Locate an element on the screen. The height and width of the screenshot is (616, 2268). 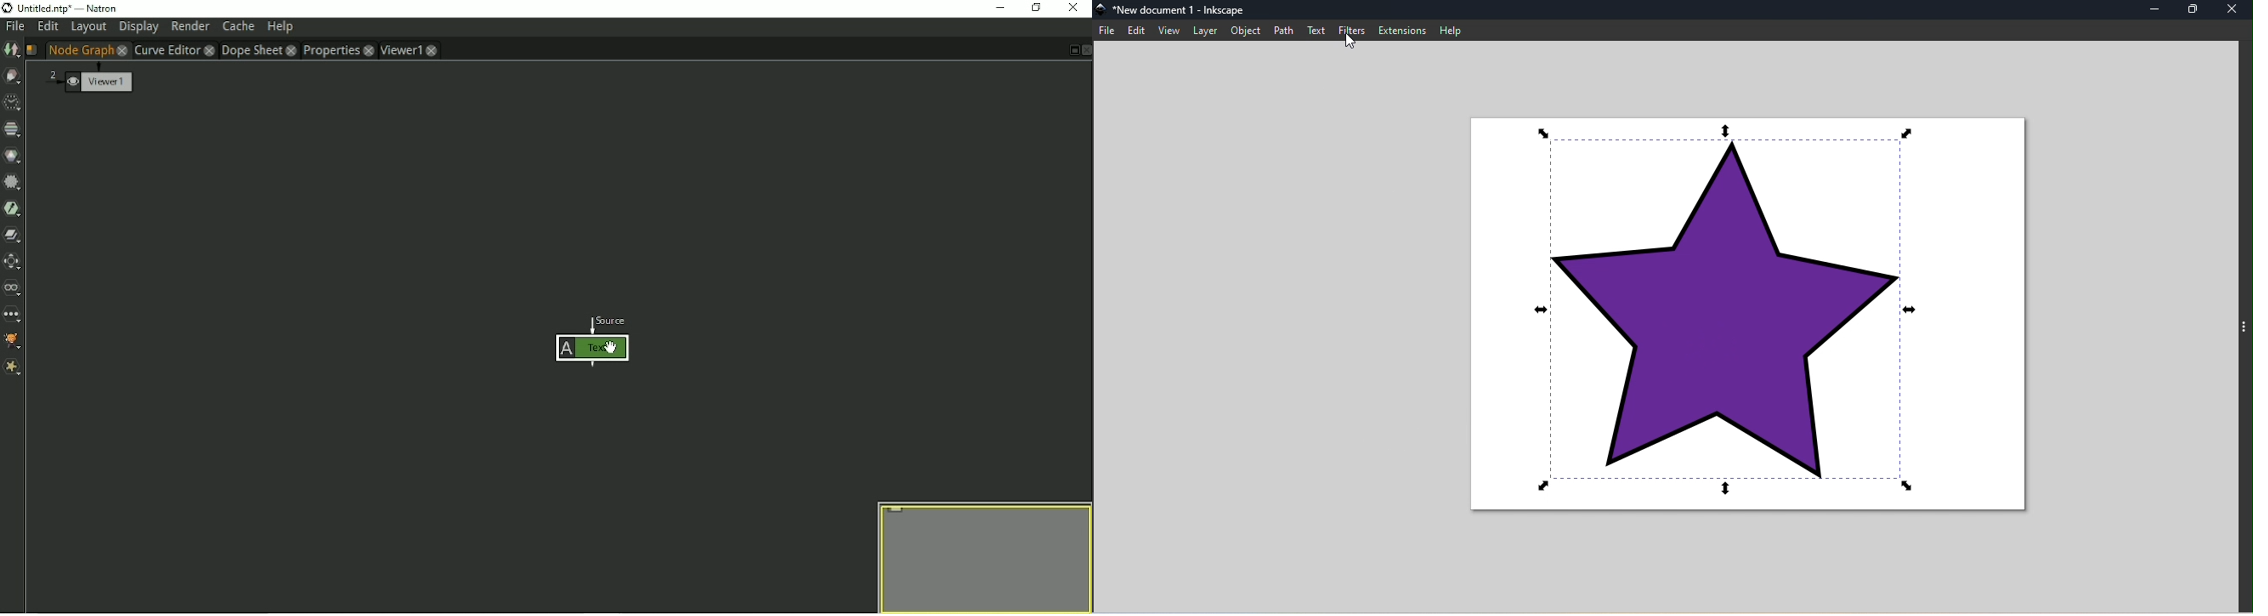
Minimize is located at coordinates (2158, 9).